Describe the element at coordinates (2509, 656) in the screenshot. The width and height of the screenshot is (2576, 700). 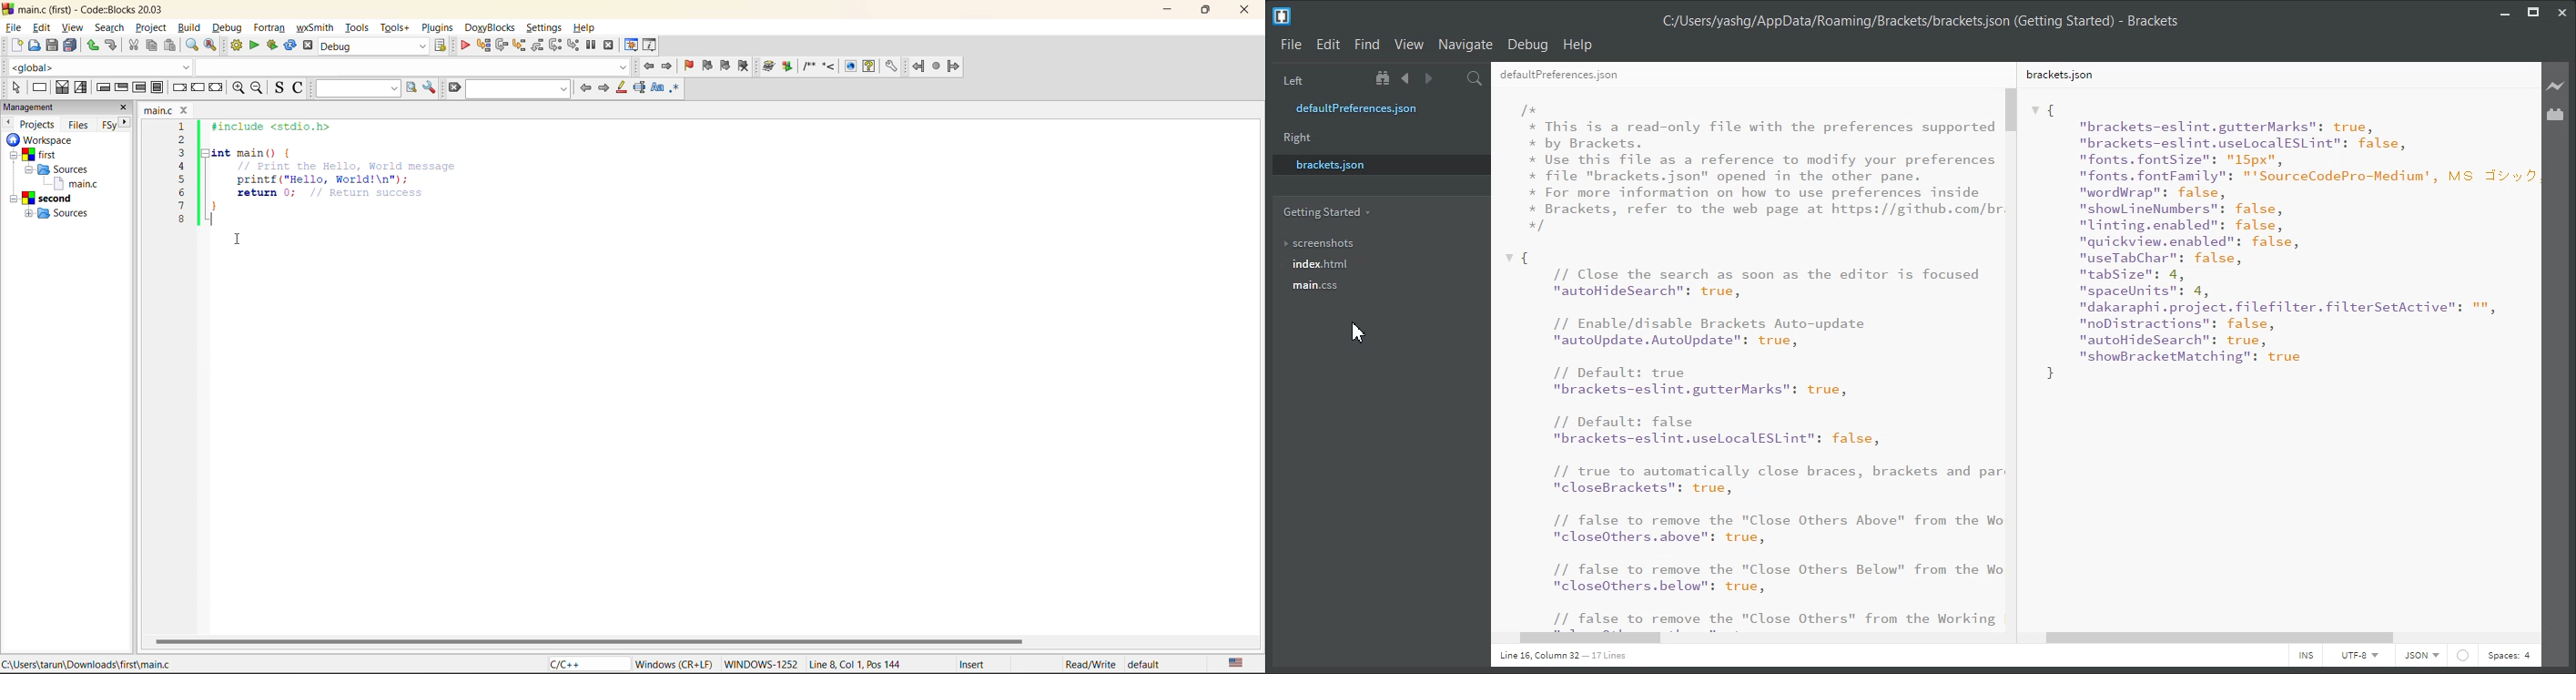
I see `Spaces: 4` at that location.